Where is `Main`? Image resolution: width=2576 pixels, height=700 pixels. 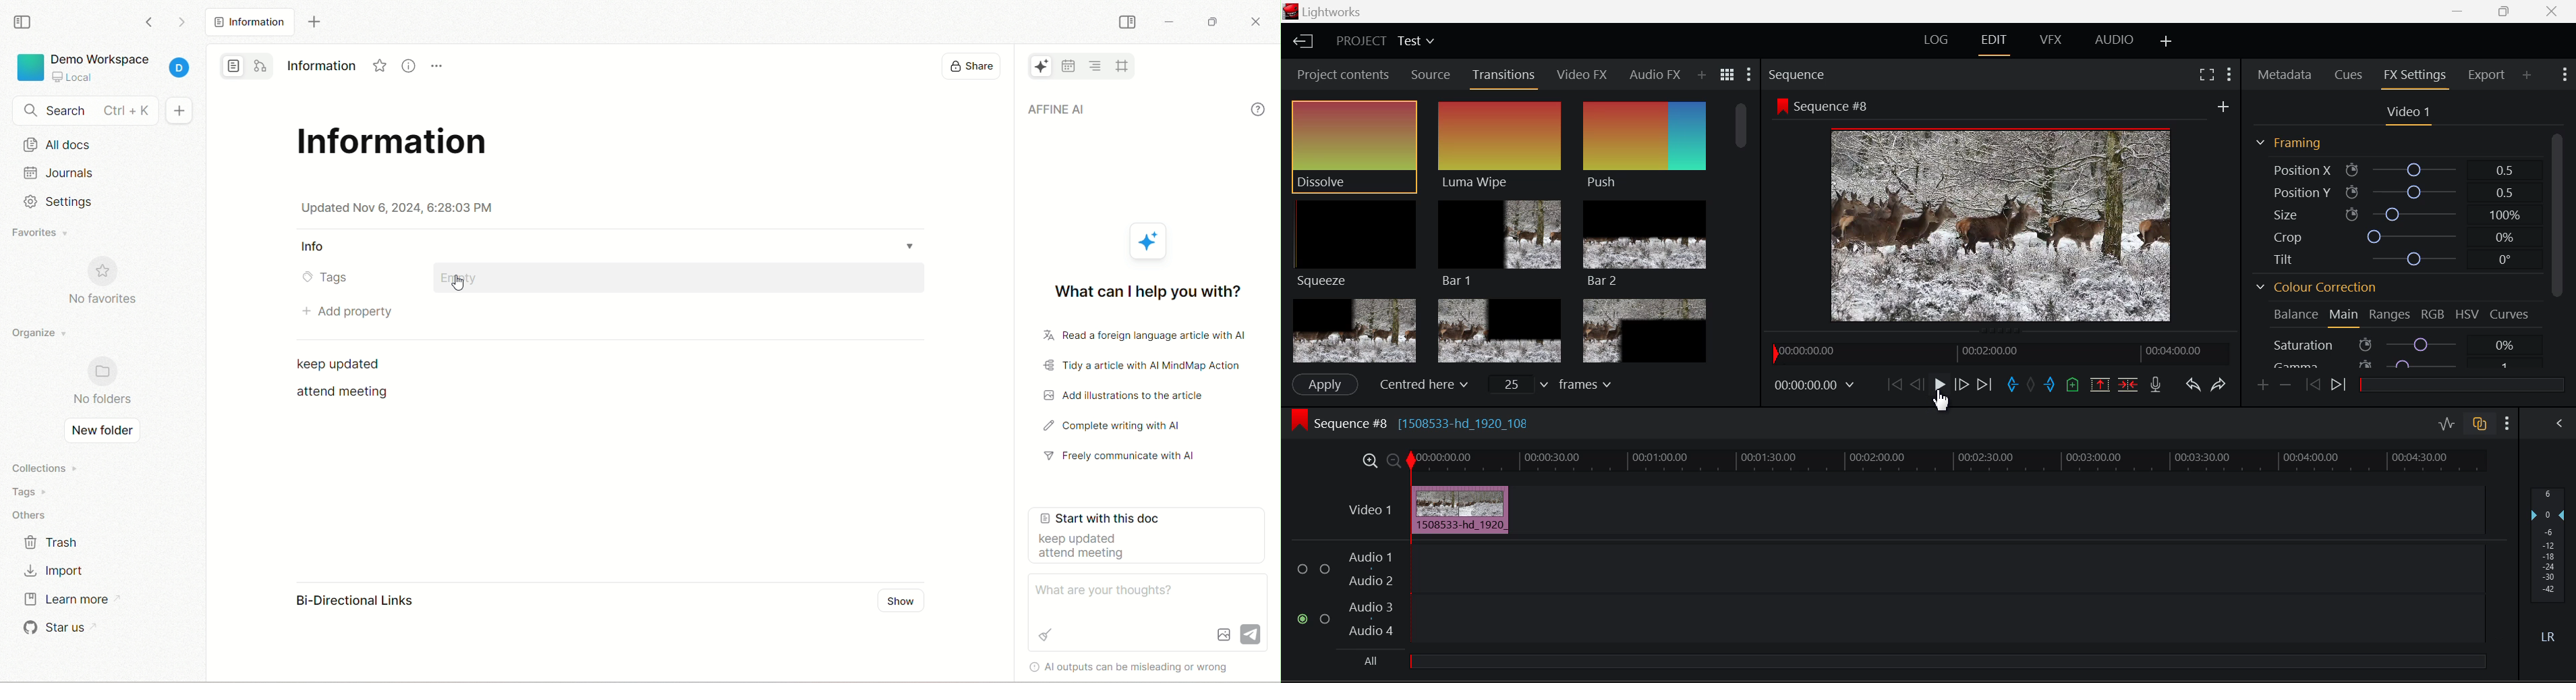
Main is located at coordinates (2345, 317).